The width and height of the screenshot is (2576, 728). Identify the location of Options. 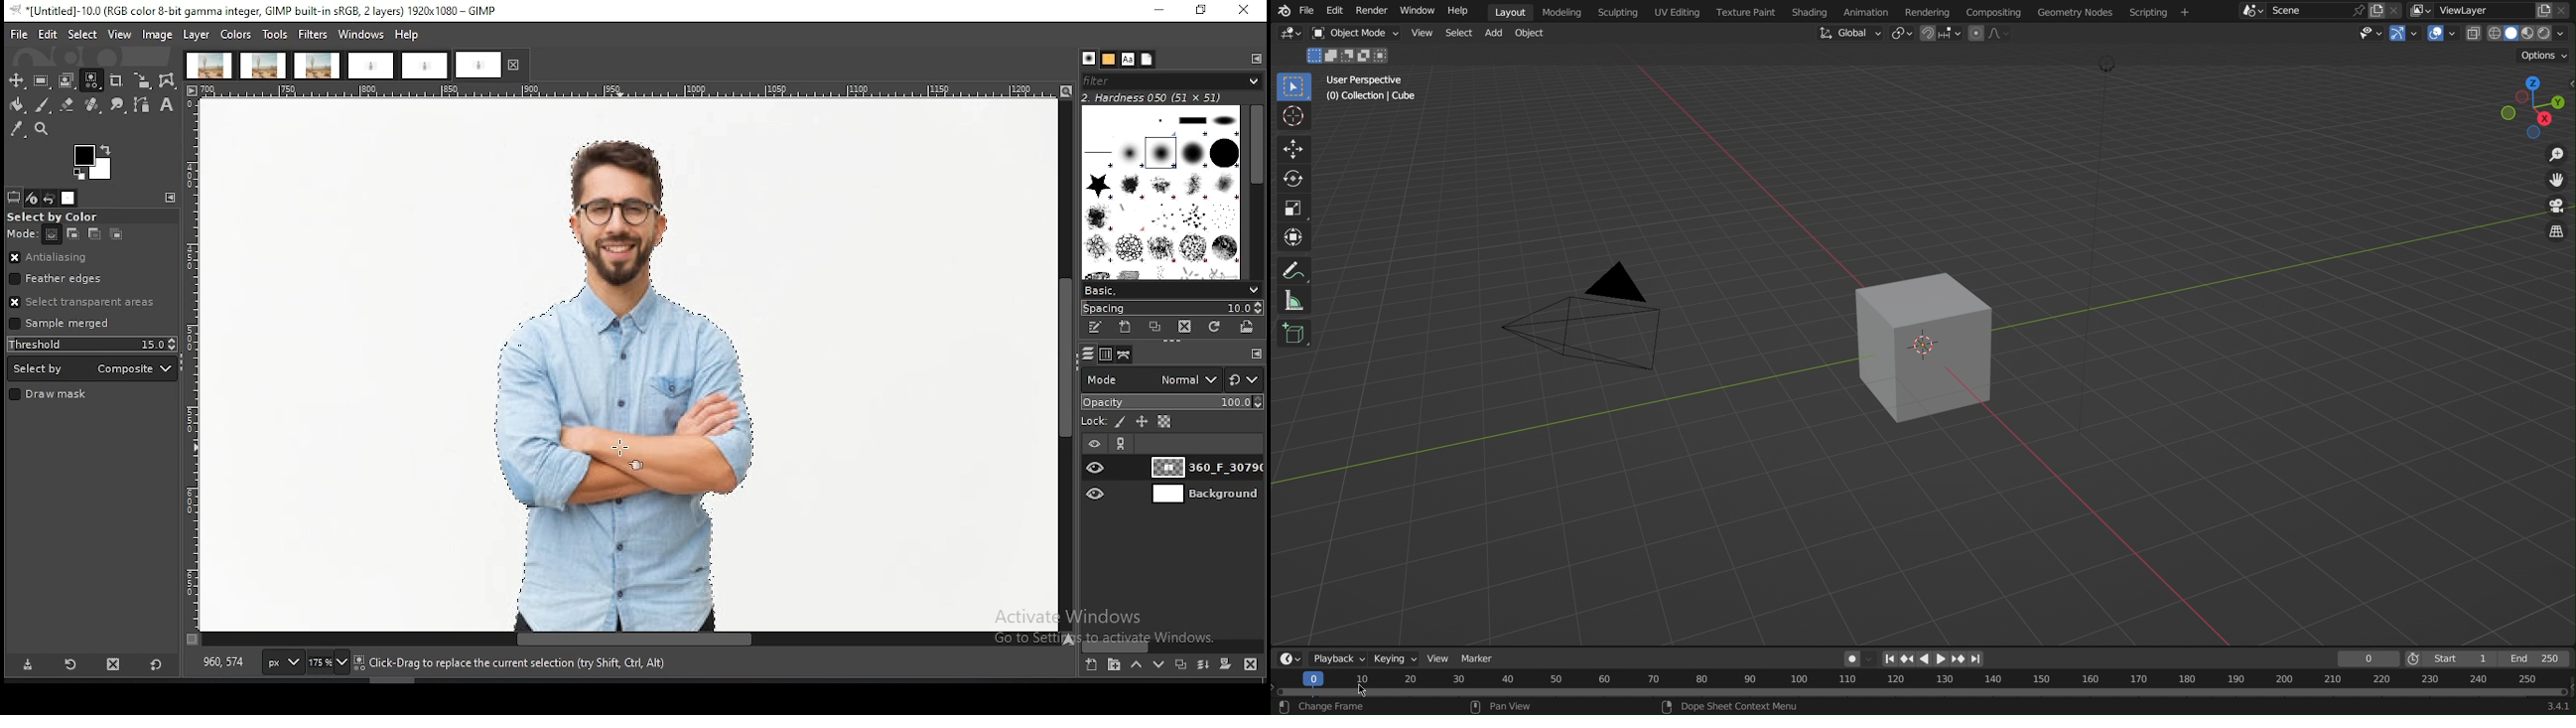
(2543, 57).